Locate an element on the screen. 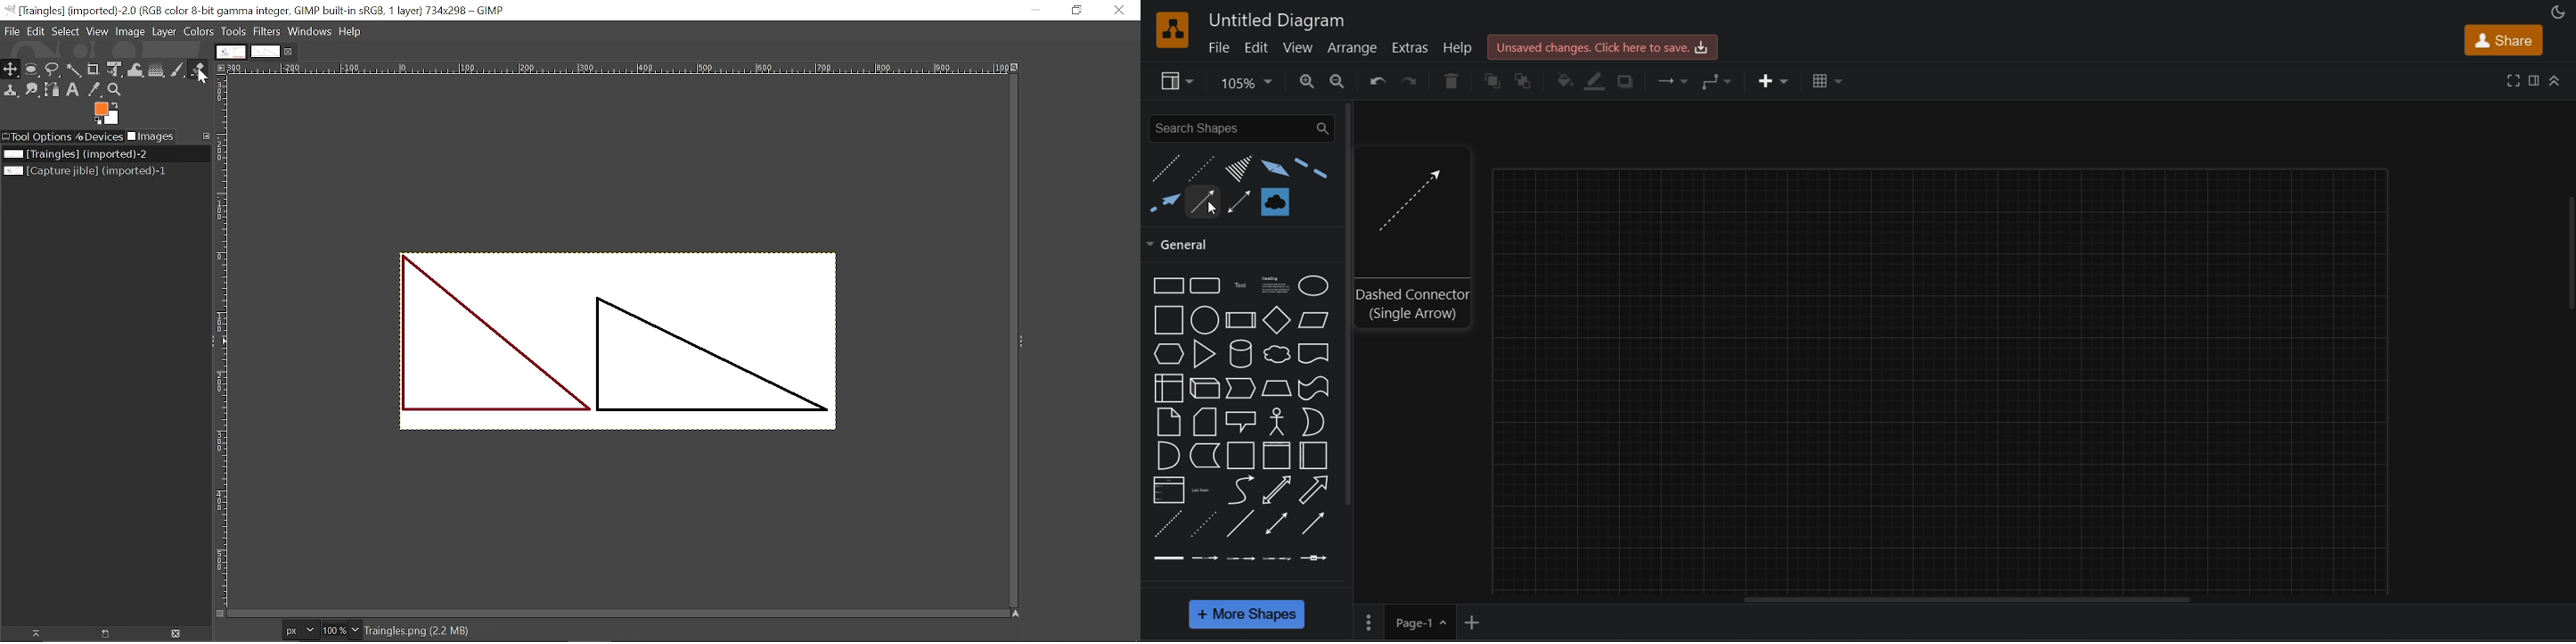  line is located at coordinates (1239, 523).